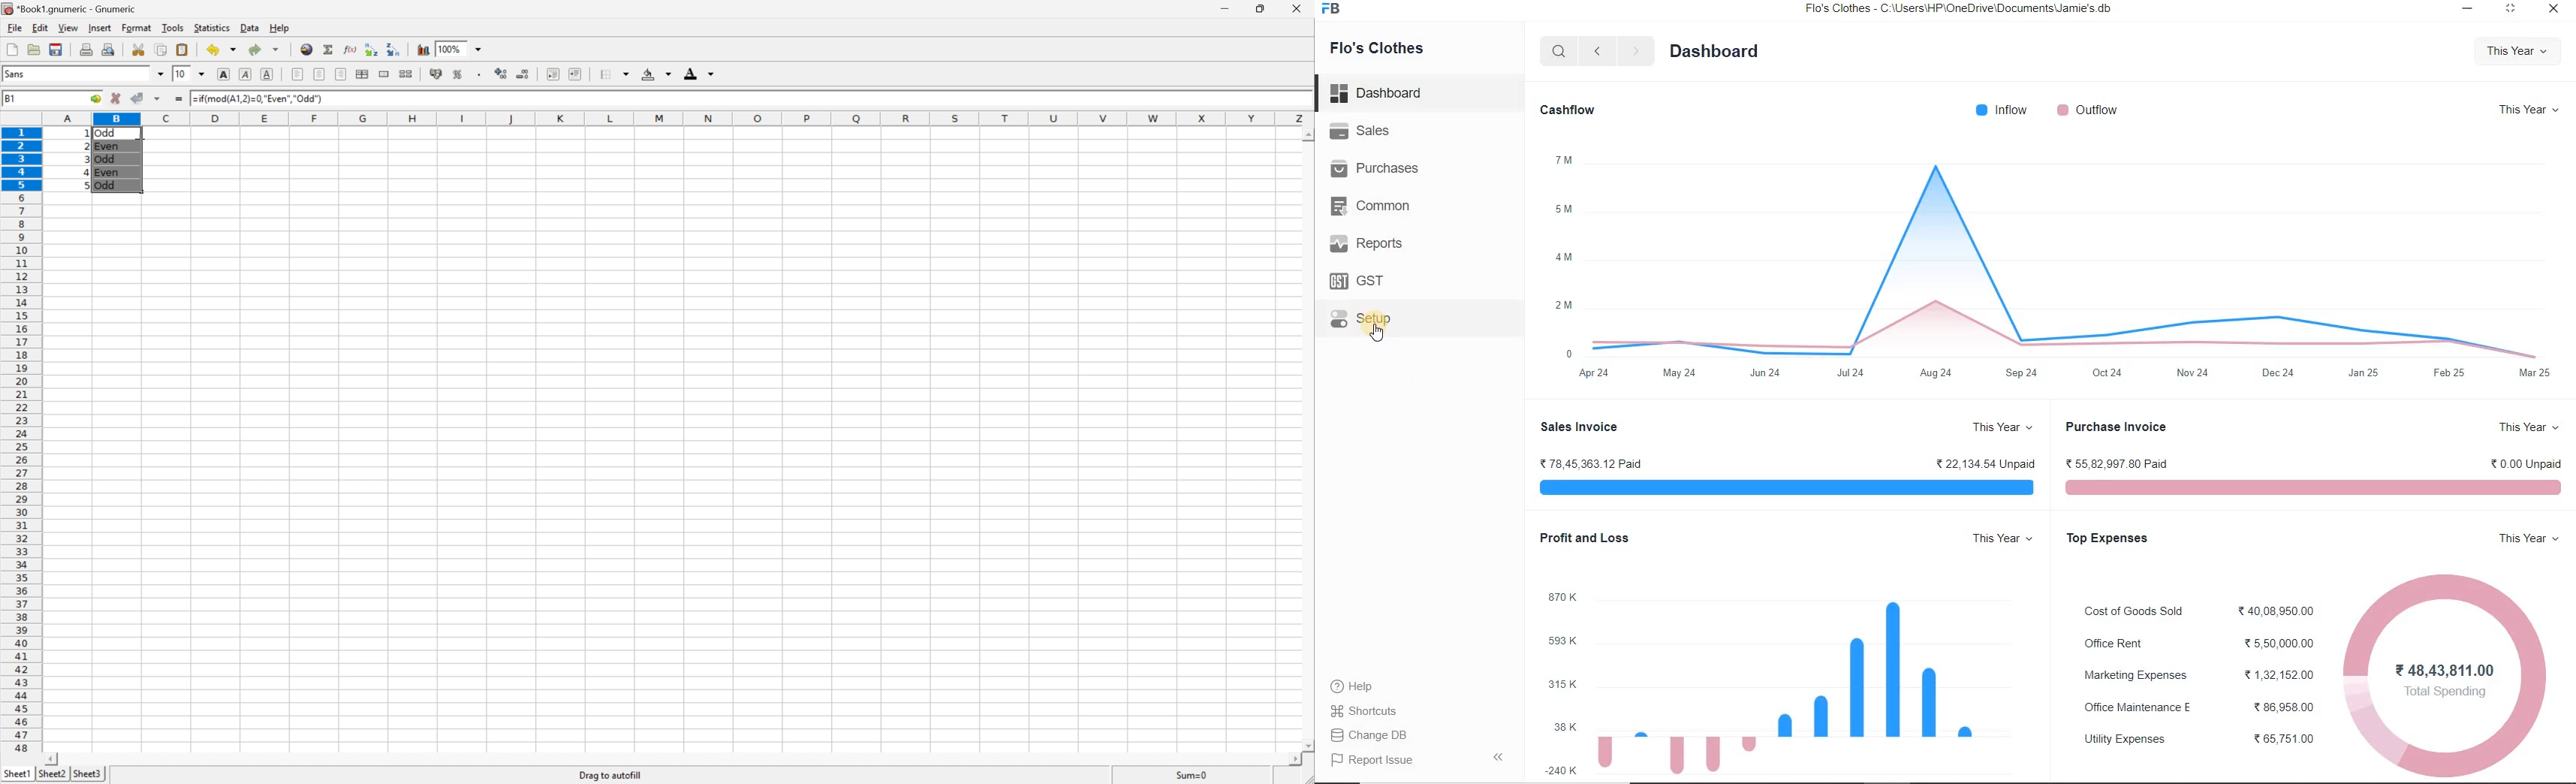 The image size is (2576, 784). I want to click on This Year v, so click(2002, 428).